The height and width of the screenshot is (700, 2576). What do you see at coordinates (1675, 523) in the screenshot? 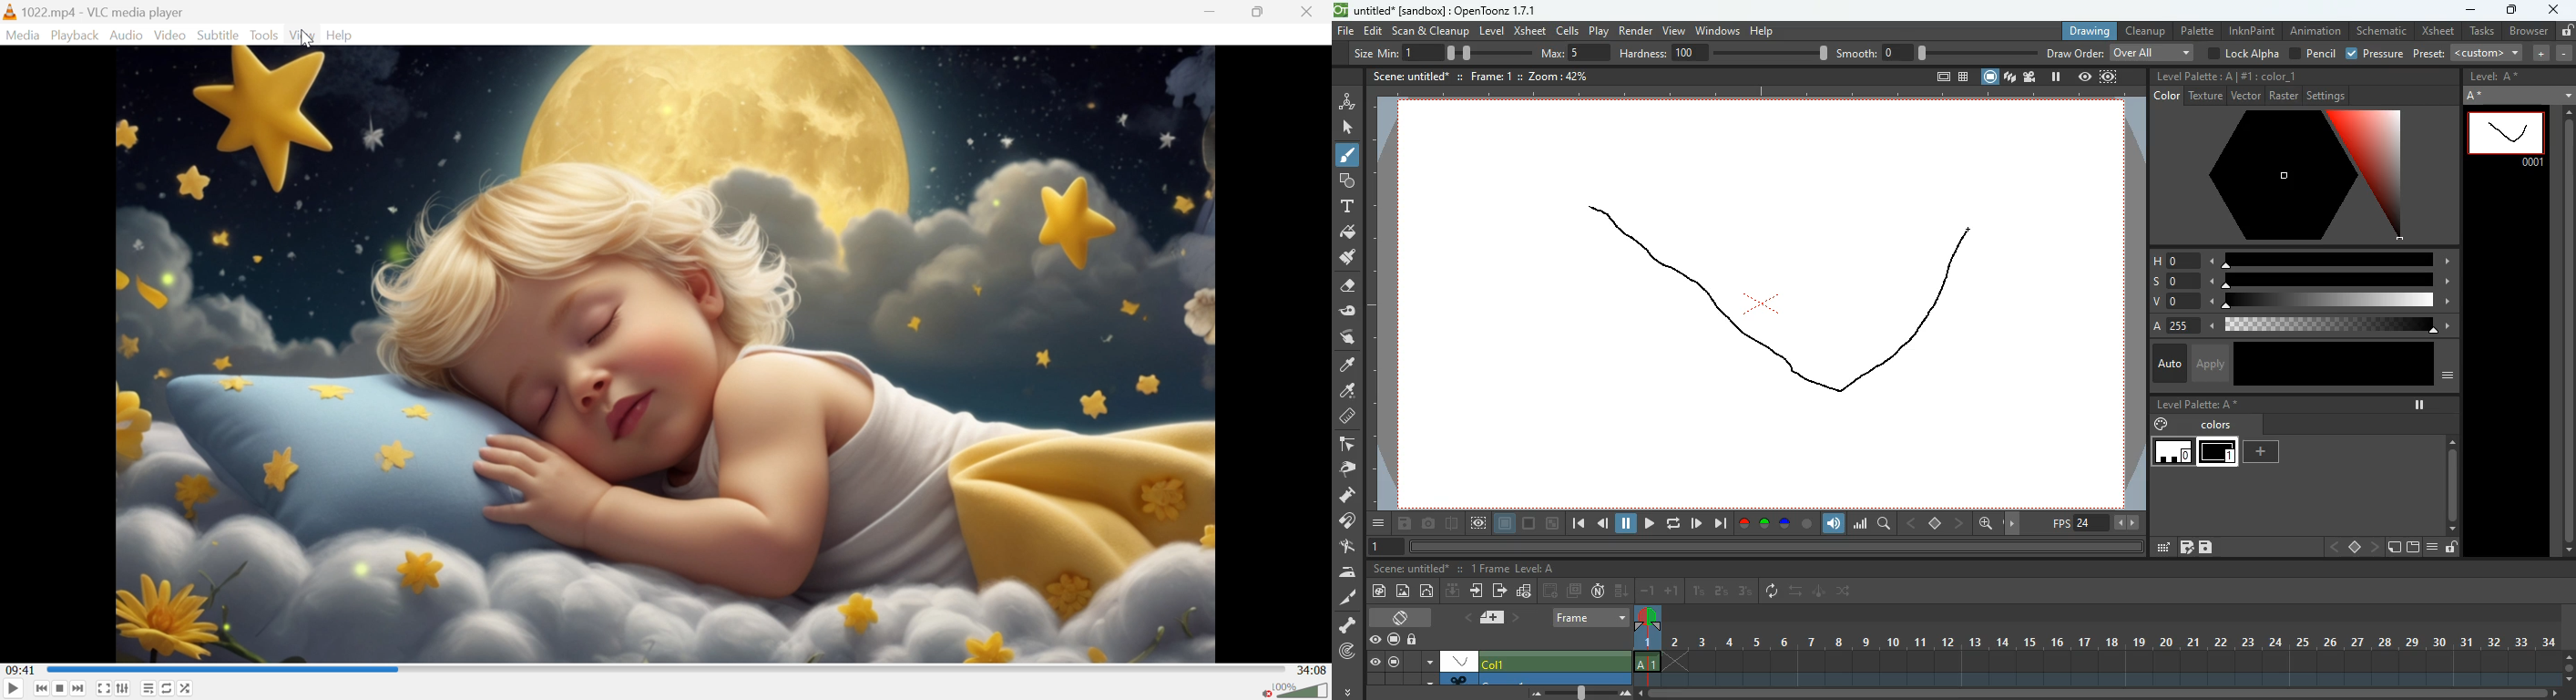
I see `rewind` at bounding box center [1675, 523].